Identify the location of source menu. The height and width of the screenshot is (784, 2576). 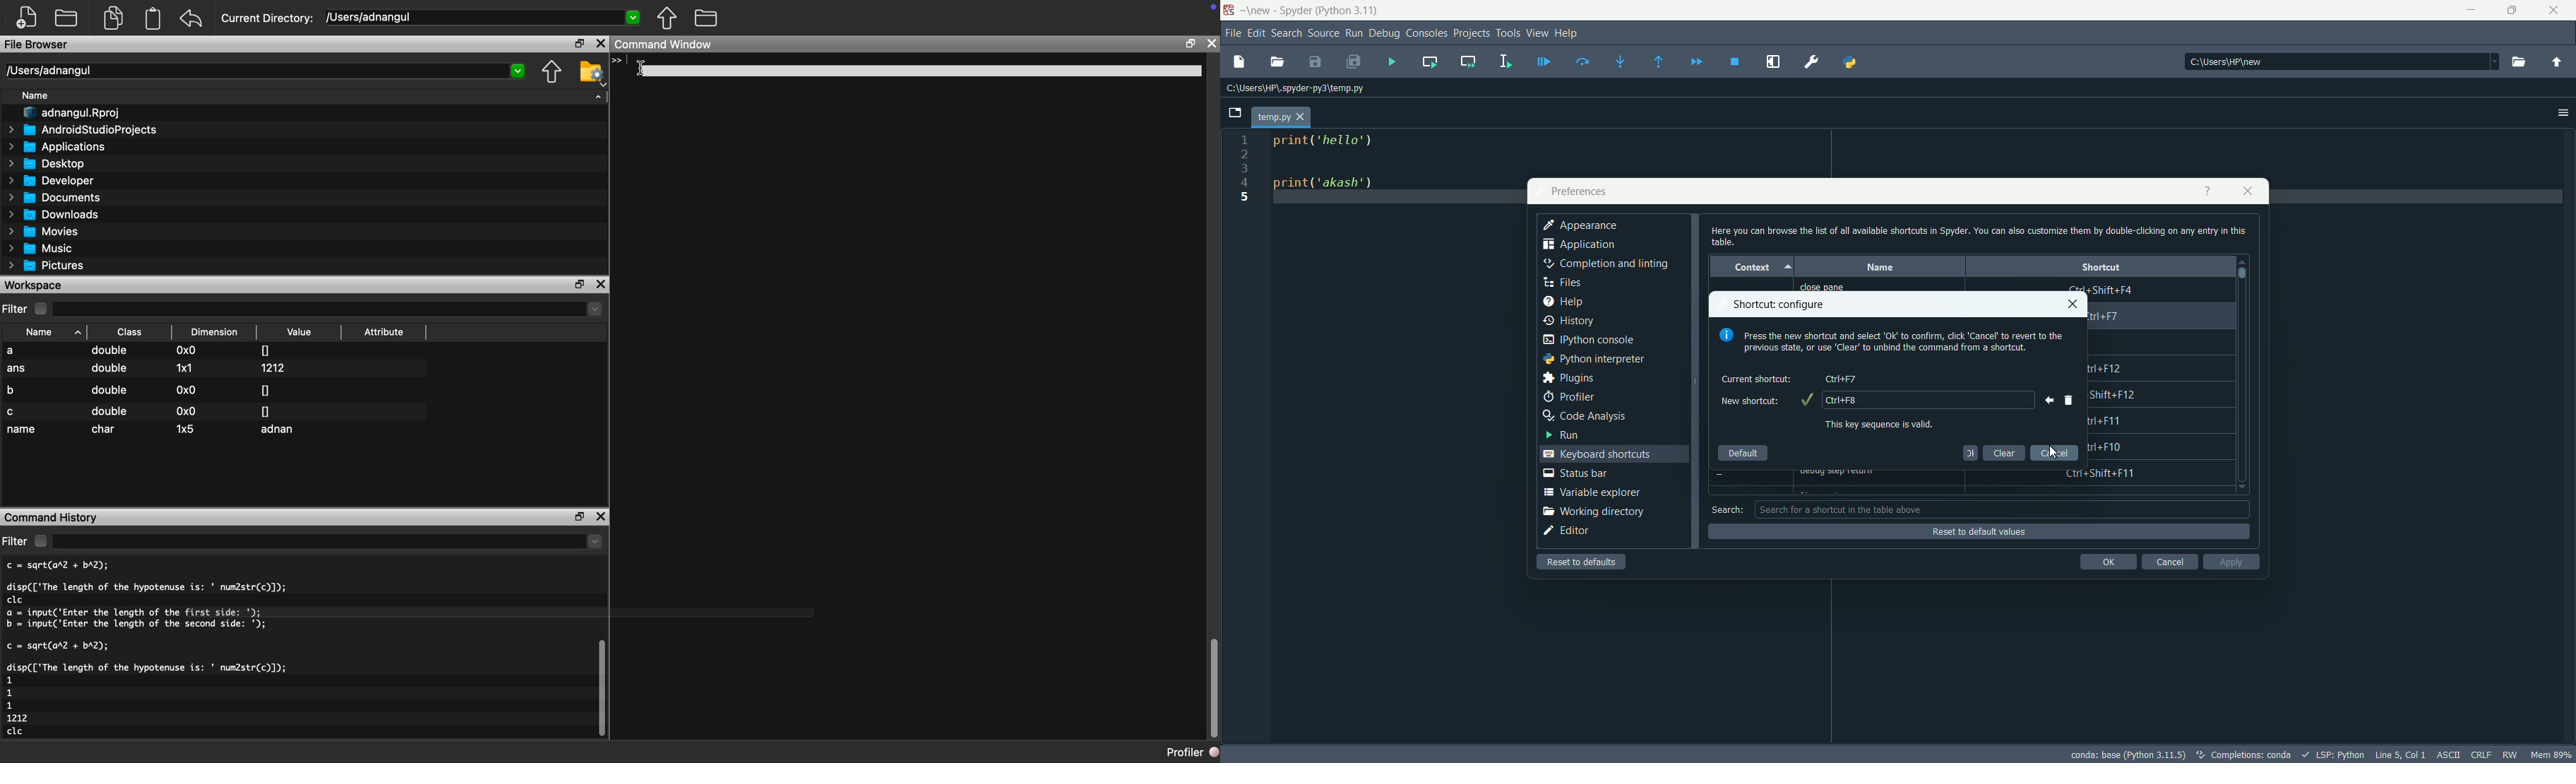
(1325, 34).